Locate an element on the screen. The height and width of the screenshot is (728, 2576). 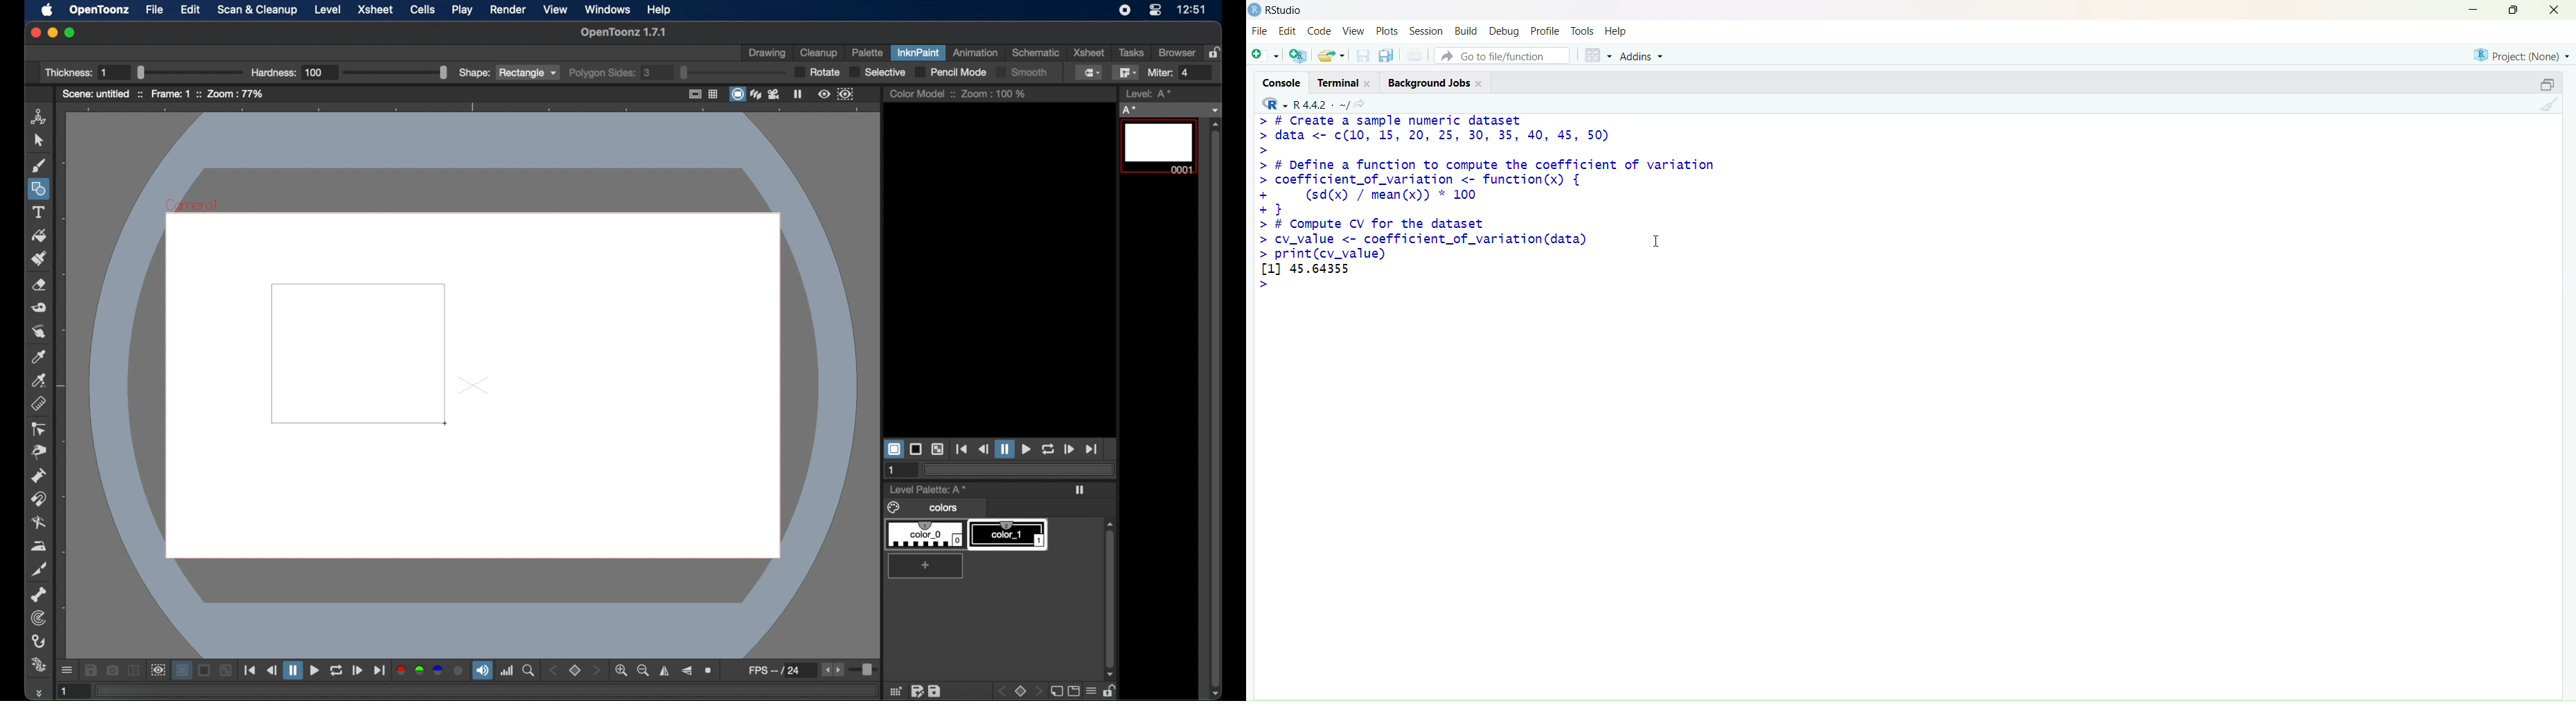
plots is located at coordinates (1387, 30).